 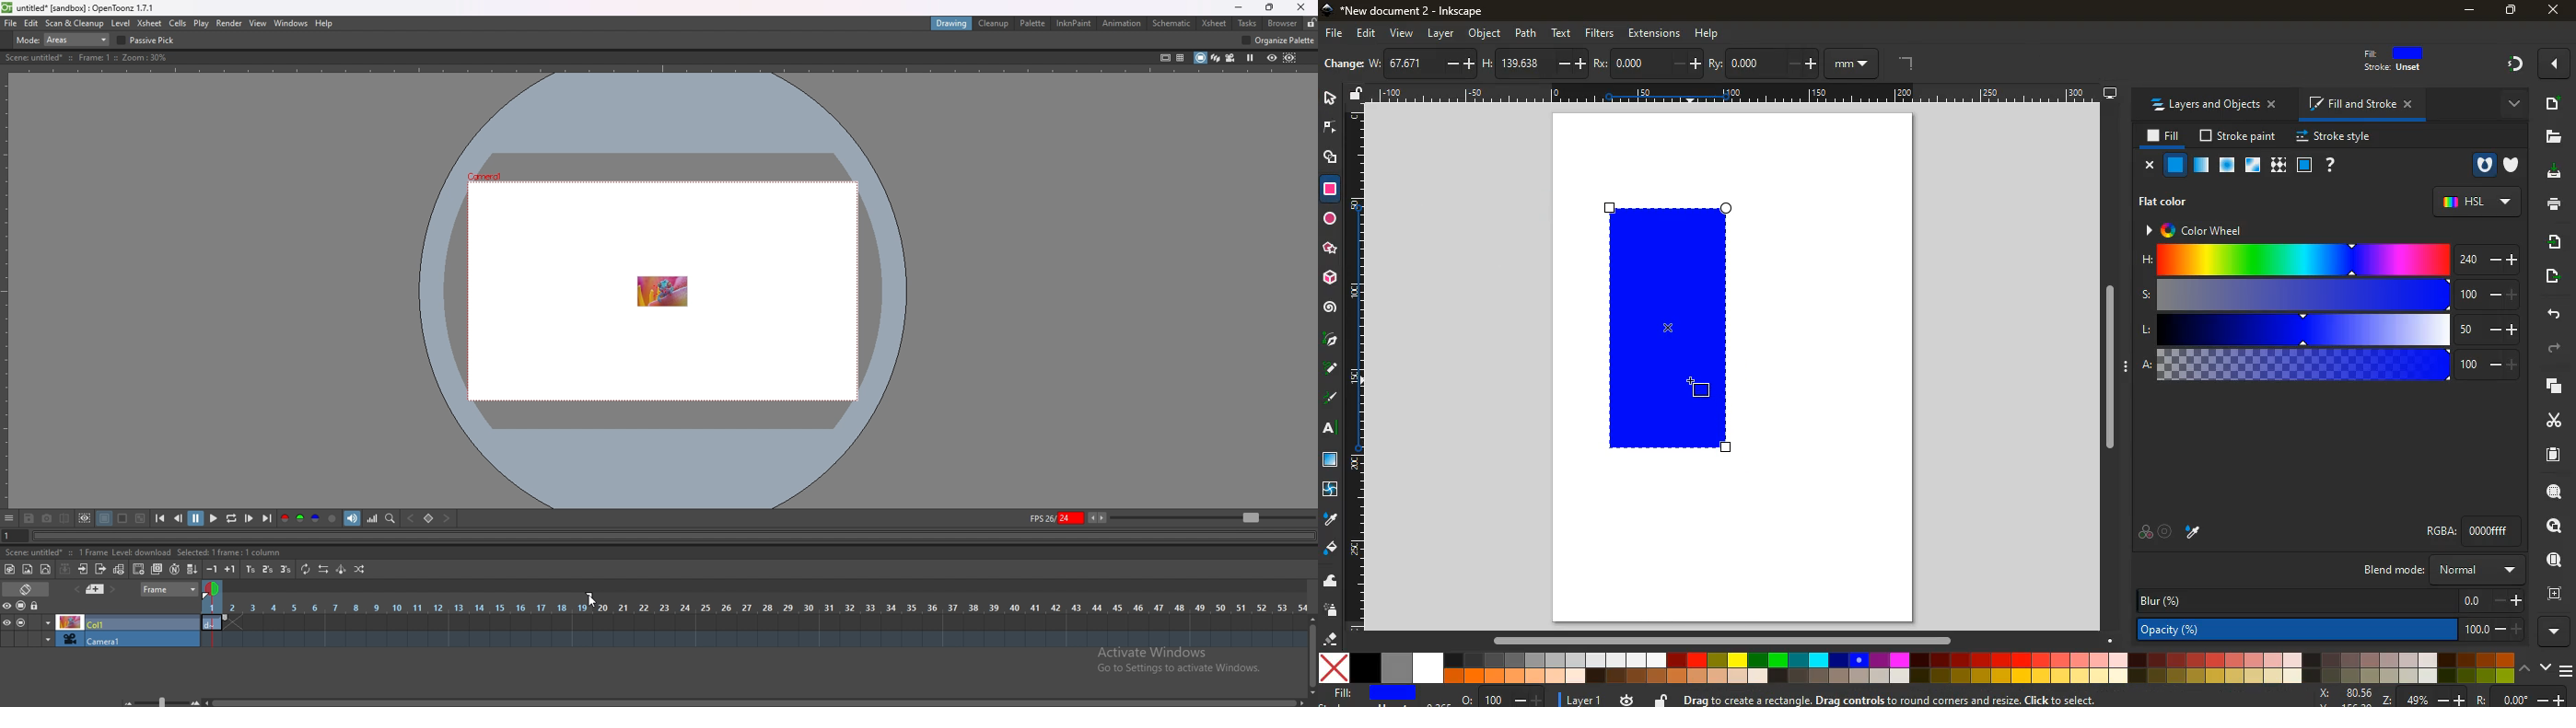 What do you see at coordinates (1330, 221) in the screenshot?
I see `` at bounding box center [1330, 221].